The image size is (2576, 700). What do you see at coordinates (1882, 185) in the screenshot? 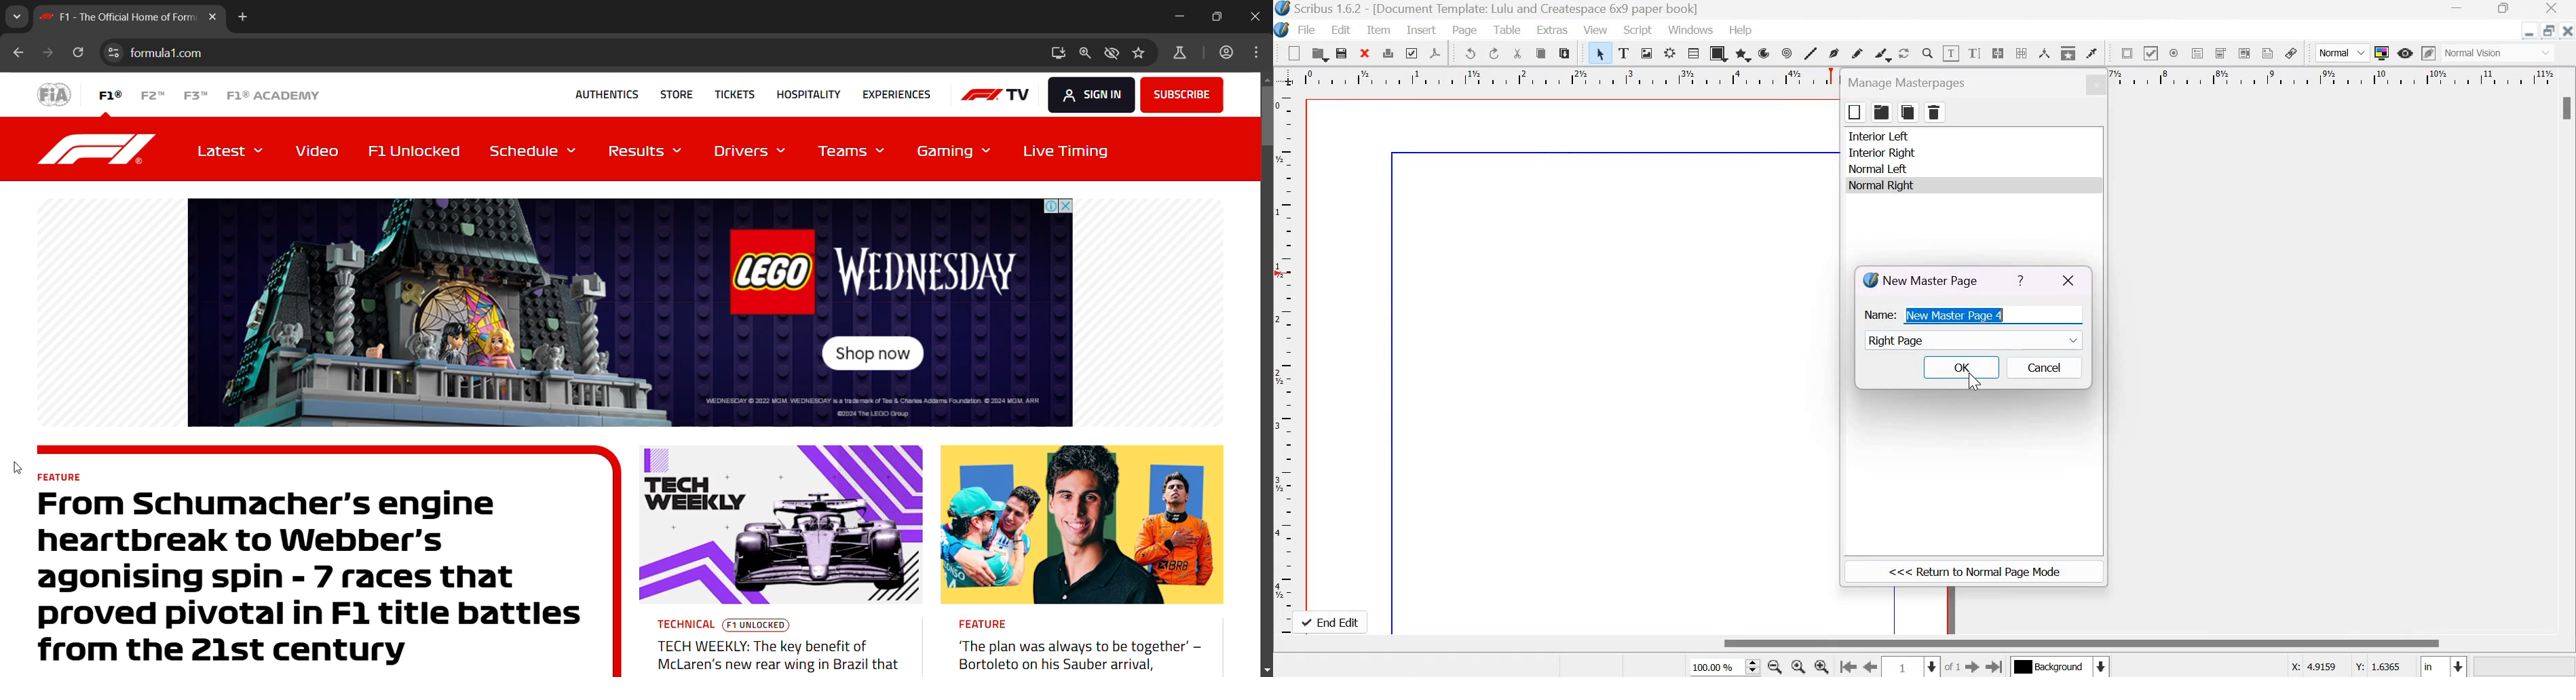
I see `normal right` at bounding box center [1882, 185].